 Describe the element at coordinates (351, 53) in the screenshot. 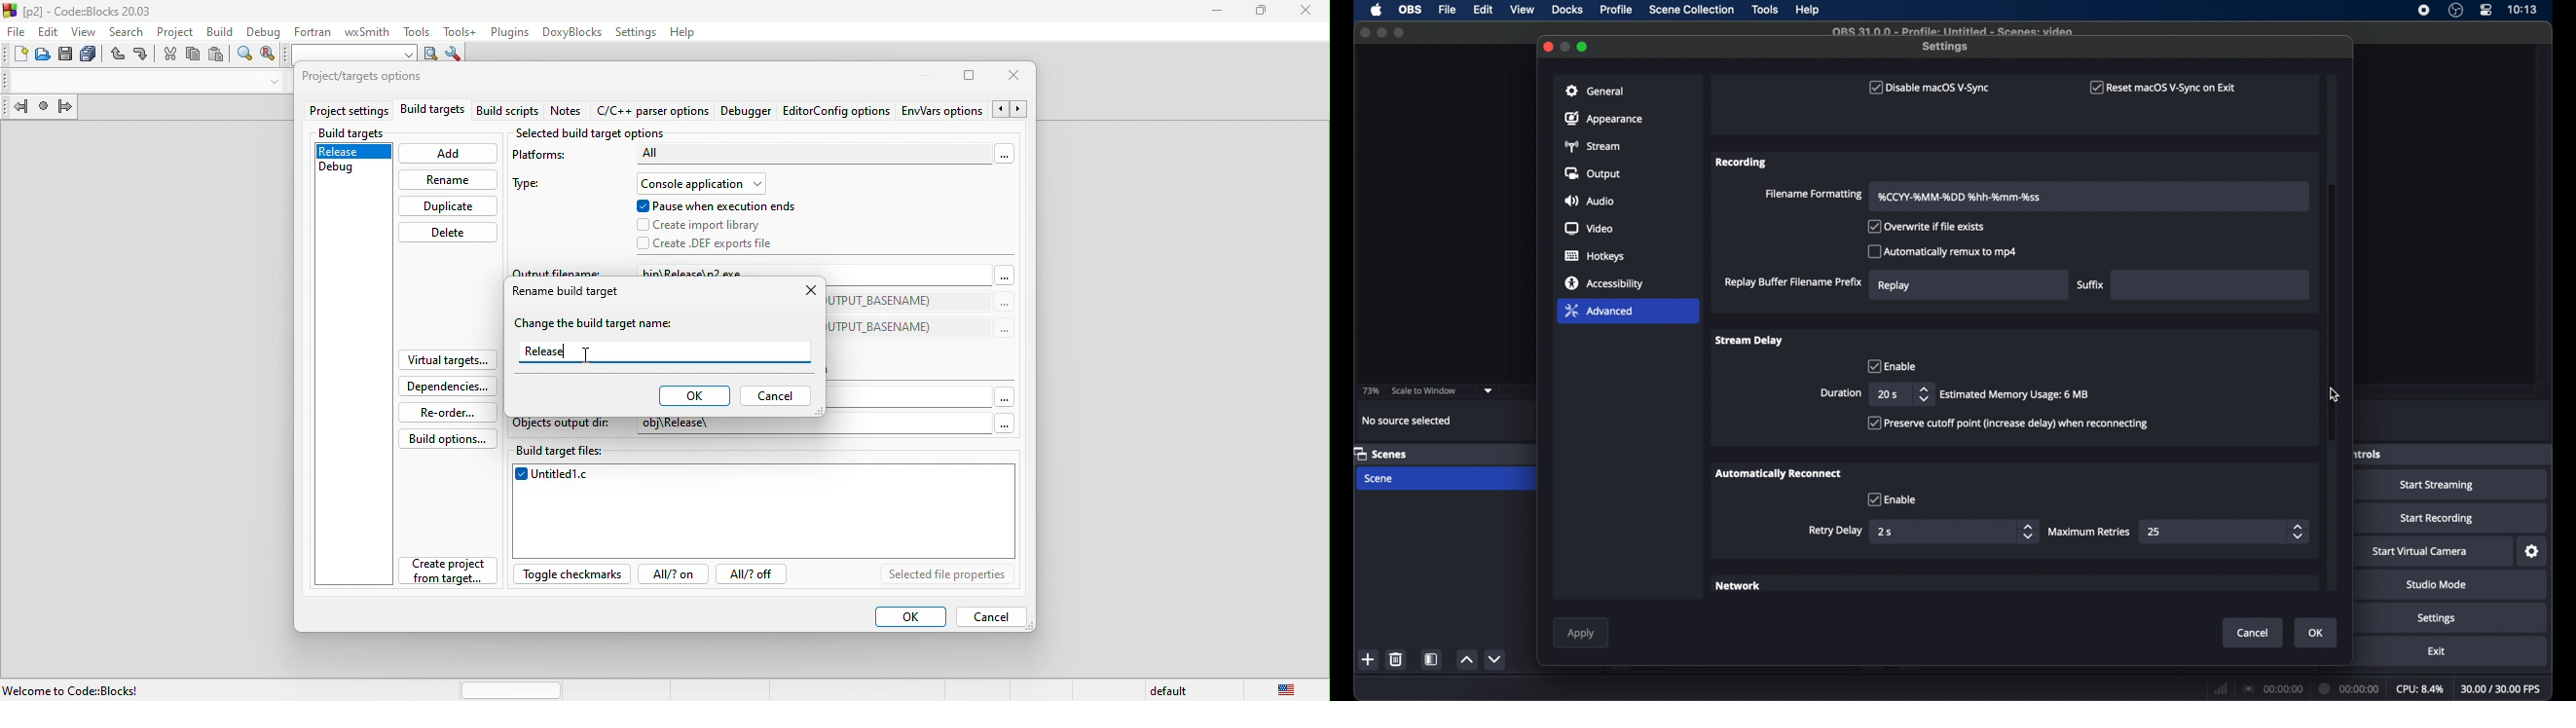

I see `search to text` at that location.